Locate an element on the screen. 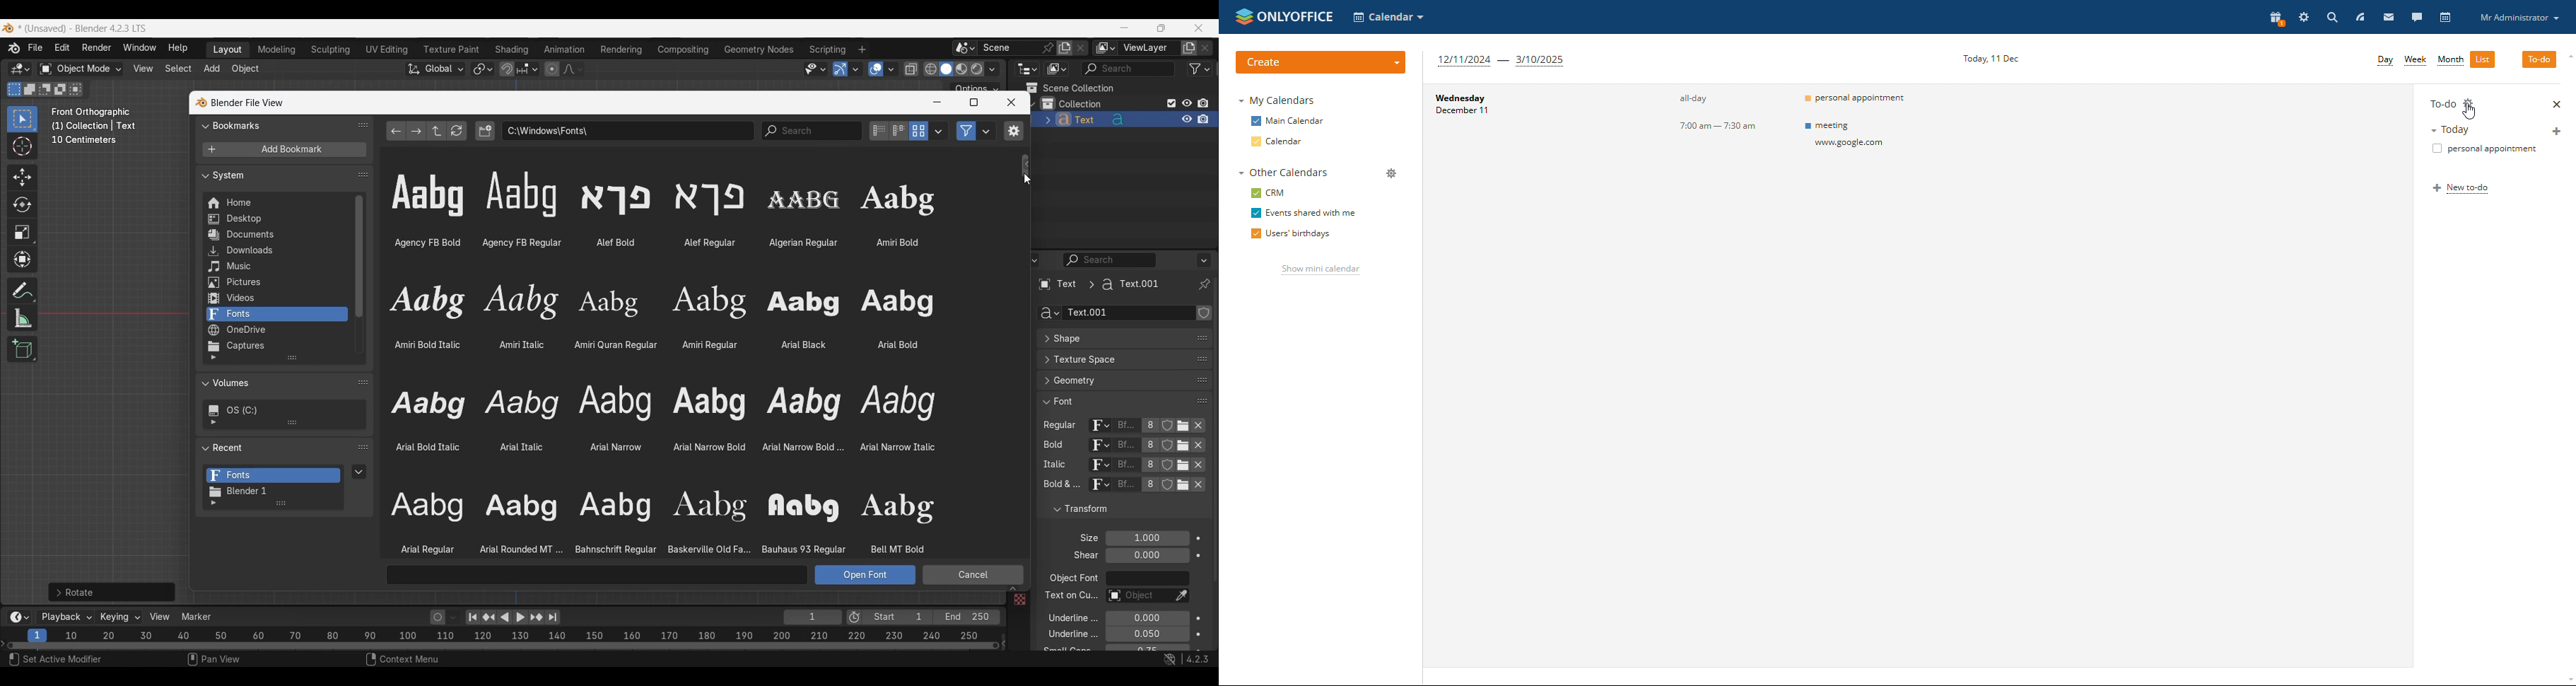 This screenshot has height=700, width=2576. Desktop folder is located at coordinates (276, 220).